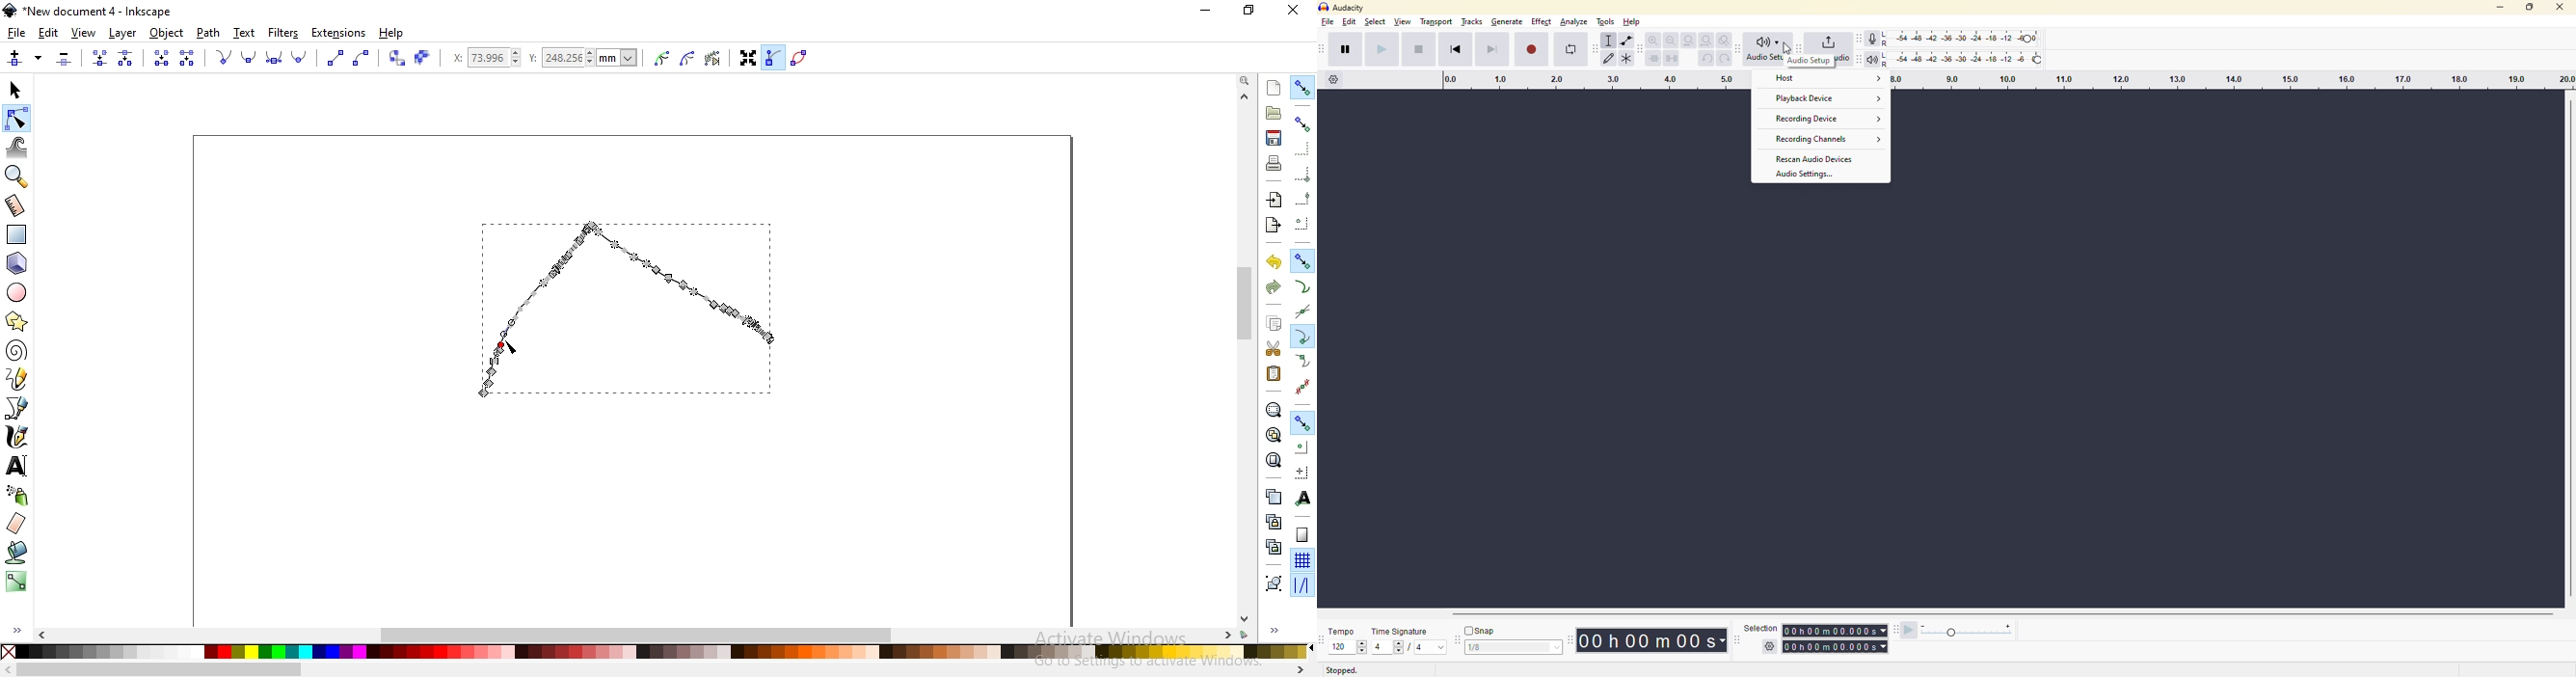 The image size is (2576, 700). What do you see at coordinates (1400, 21) in the screenshot?
I see `view` at bounding box center [1400, 21].